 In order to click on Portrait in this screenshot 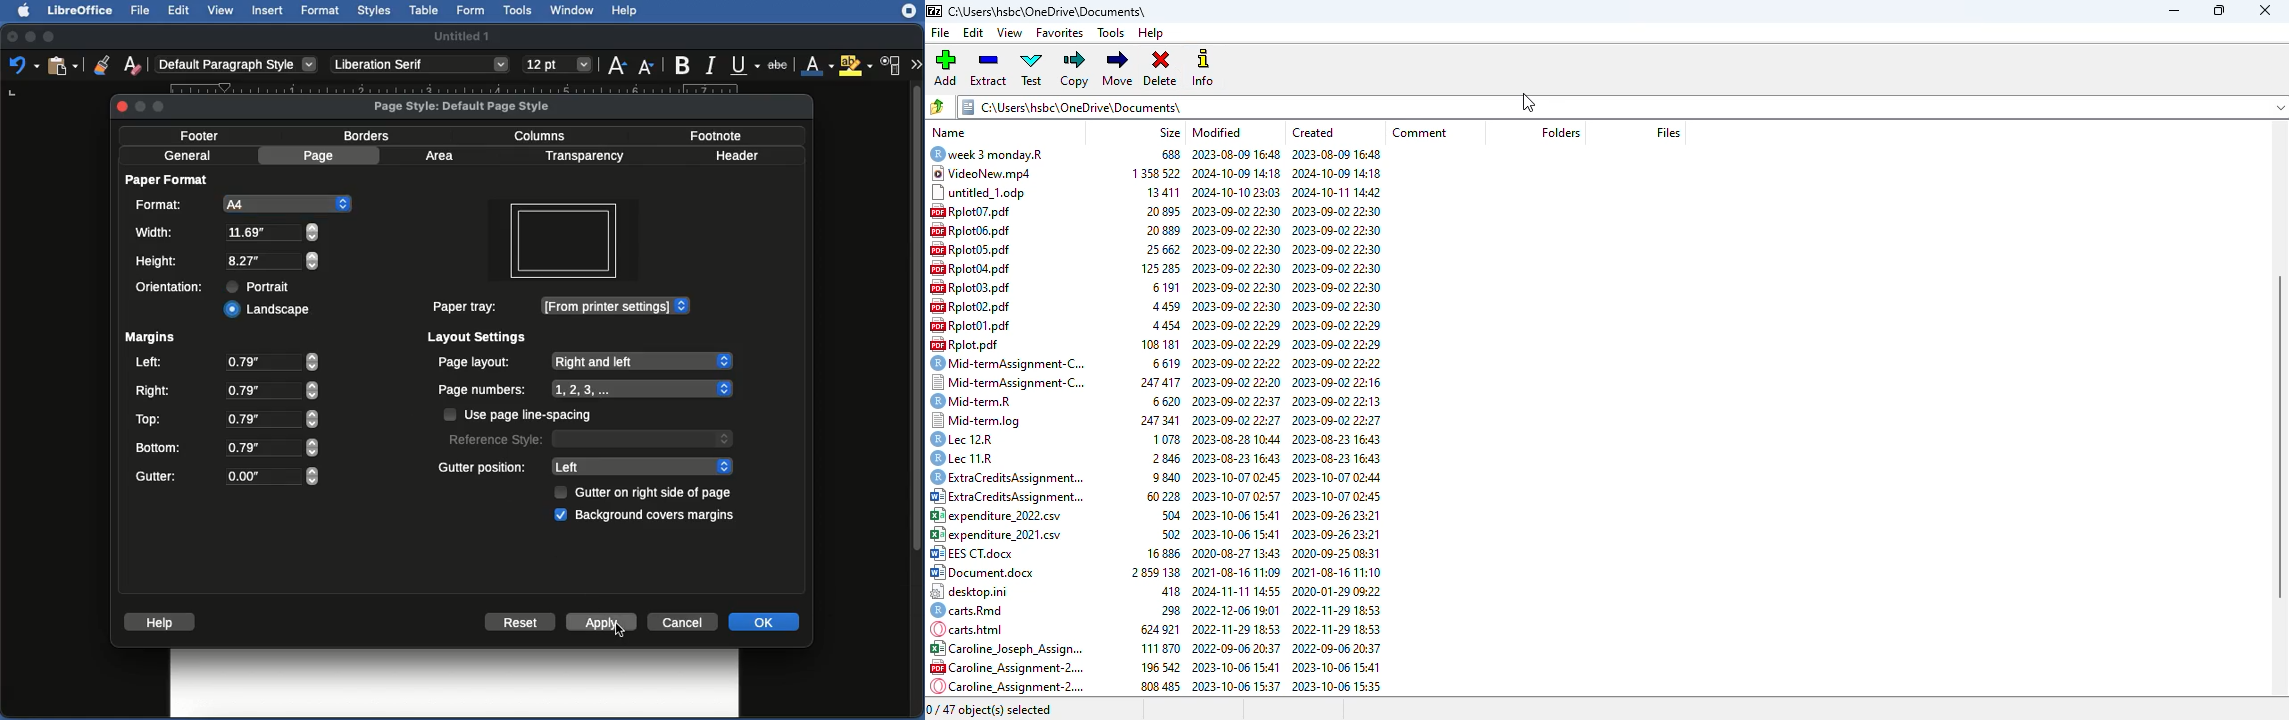, I will do `click(263, 287)`.